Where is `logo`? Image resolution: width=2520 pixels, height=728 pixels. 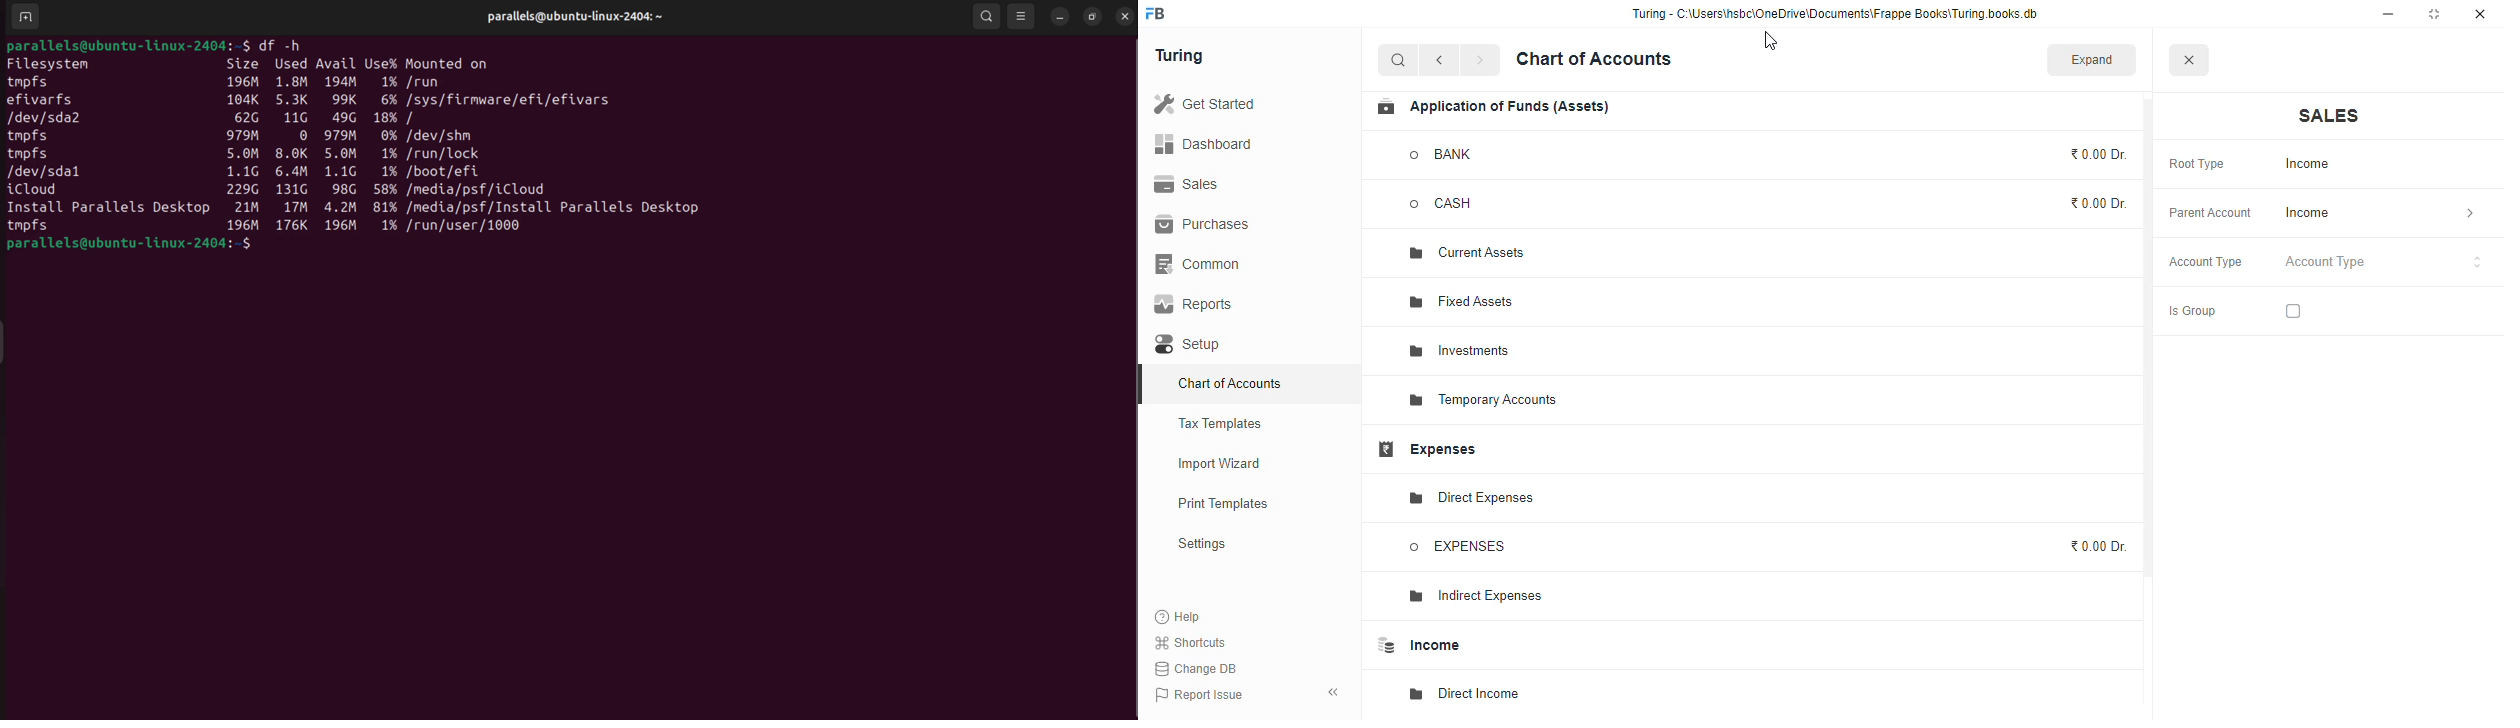
logo is located at coordinates (1156, 13).